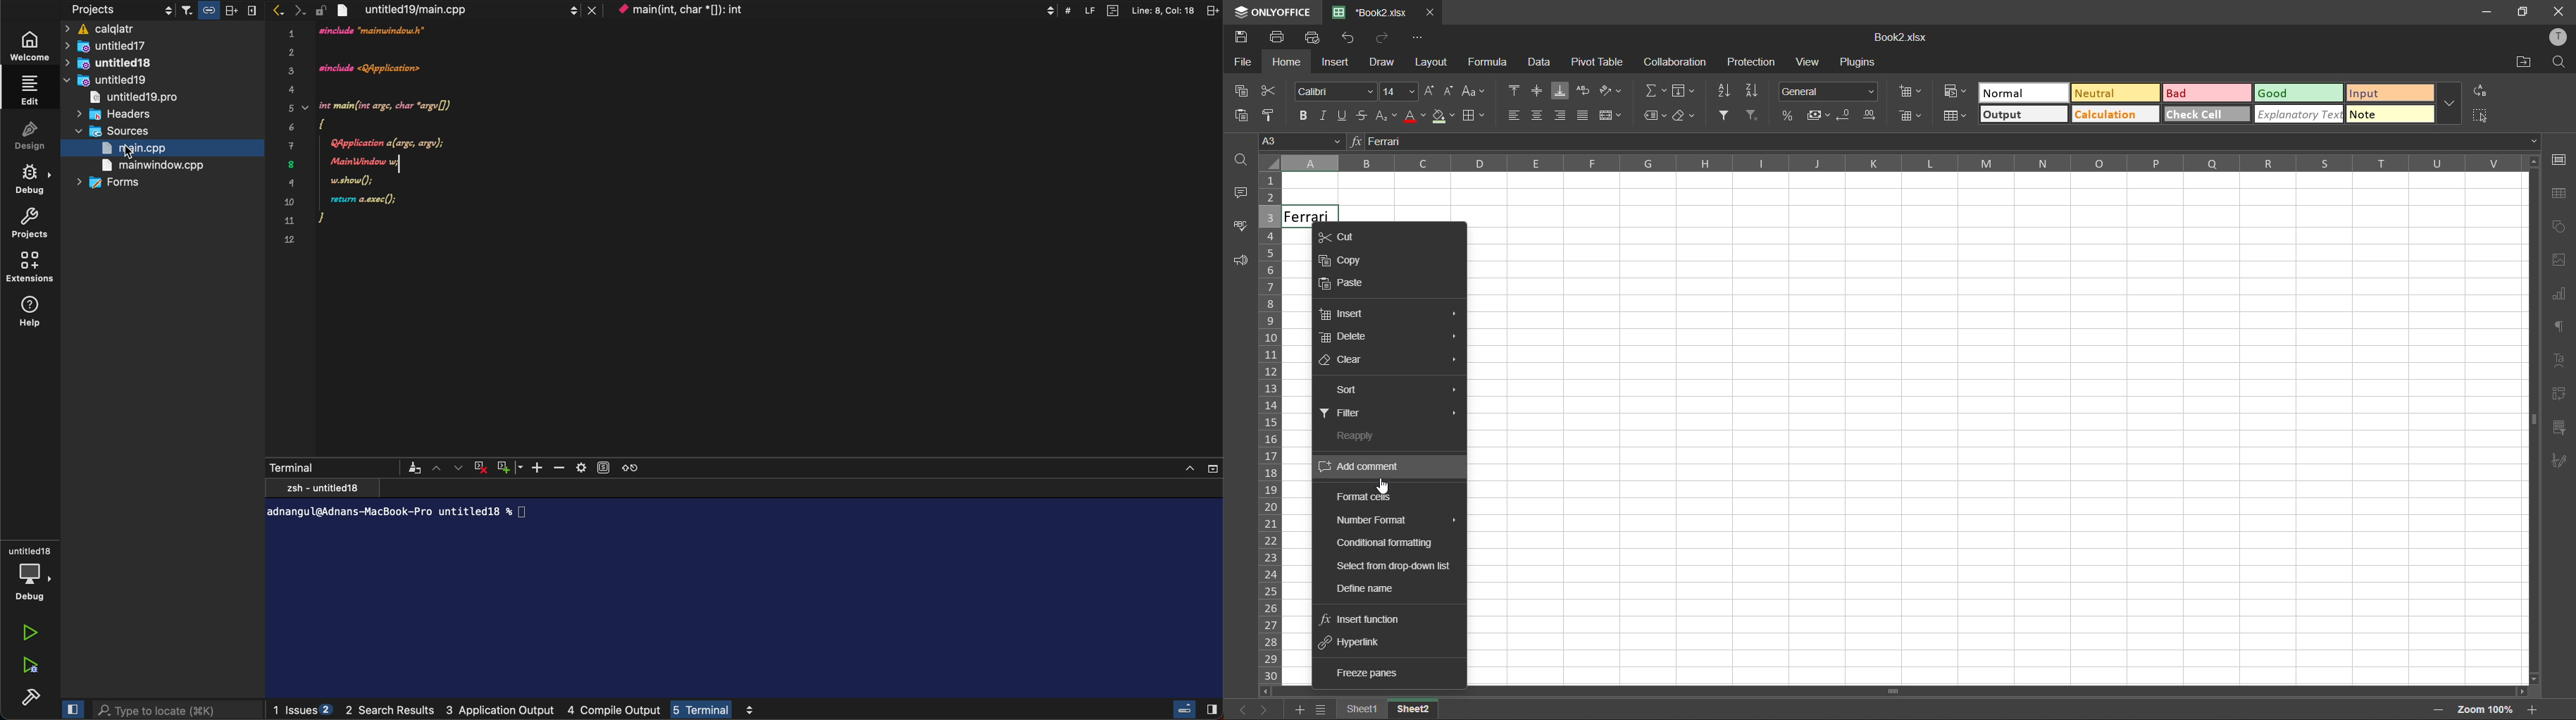 This screenshot has height=728, width=2576. Describe the element at coordinates (742, 588) in the screenshot. I see `terminal` at that location.